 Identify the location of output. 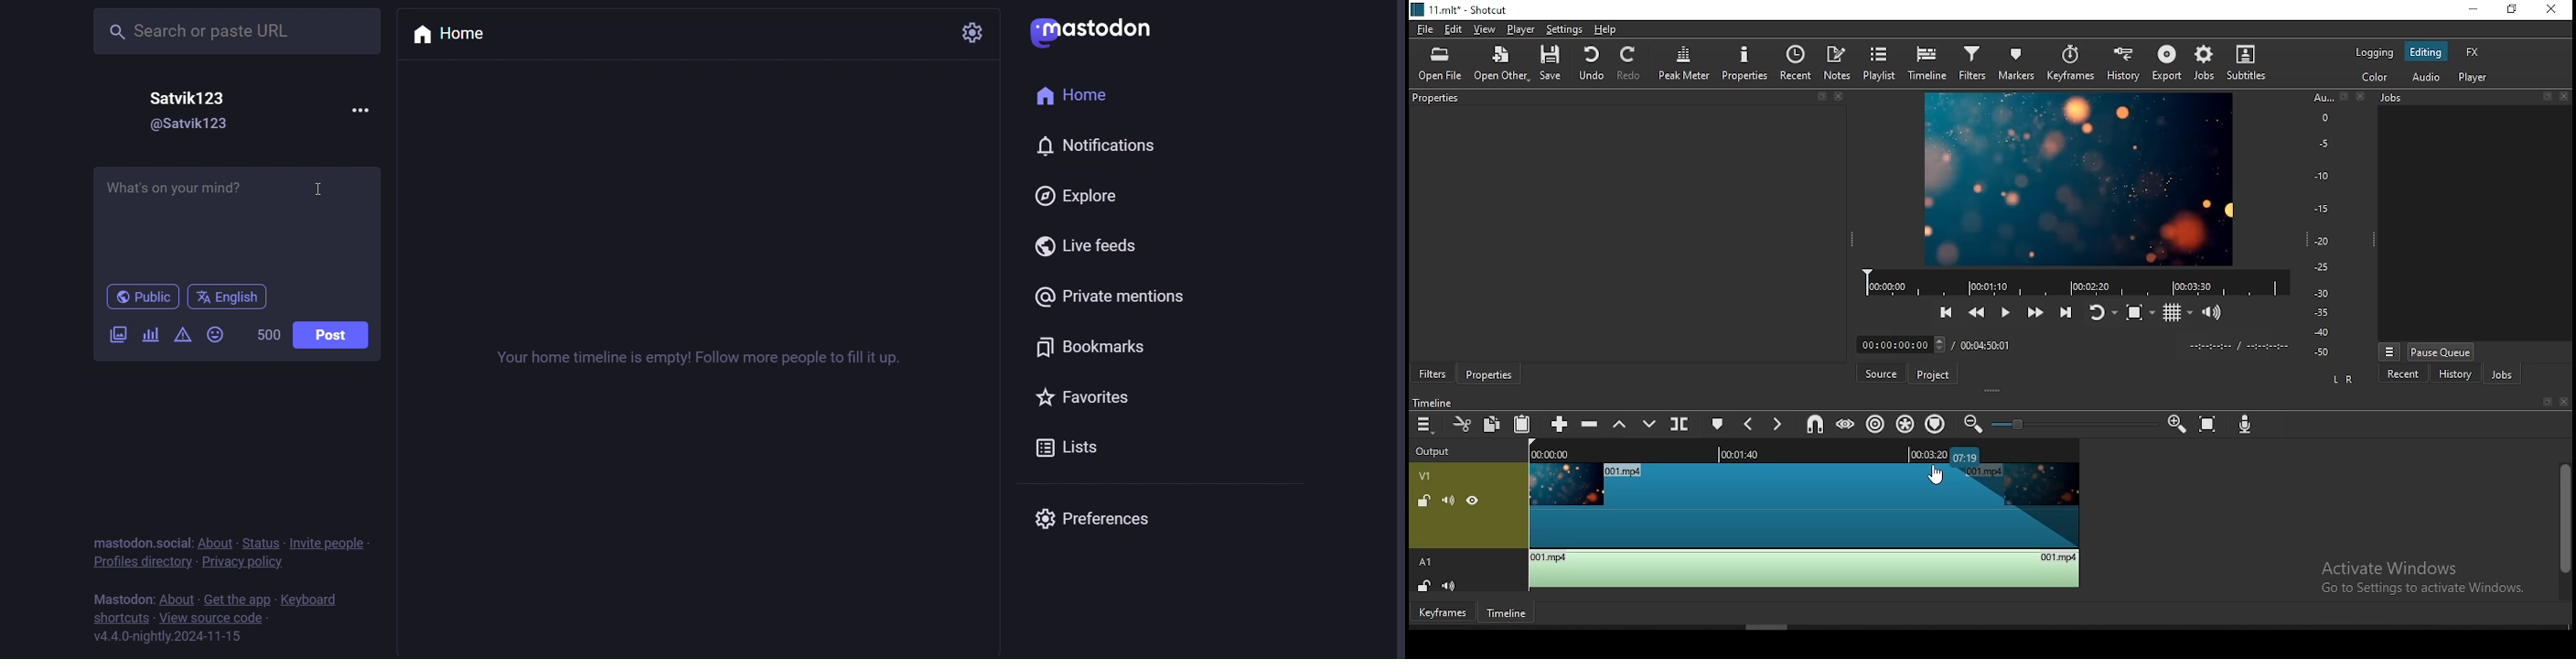
(1436, 452).